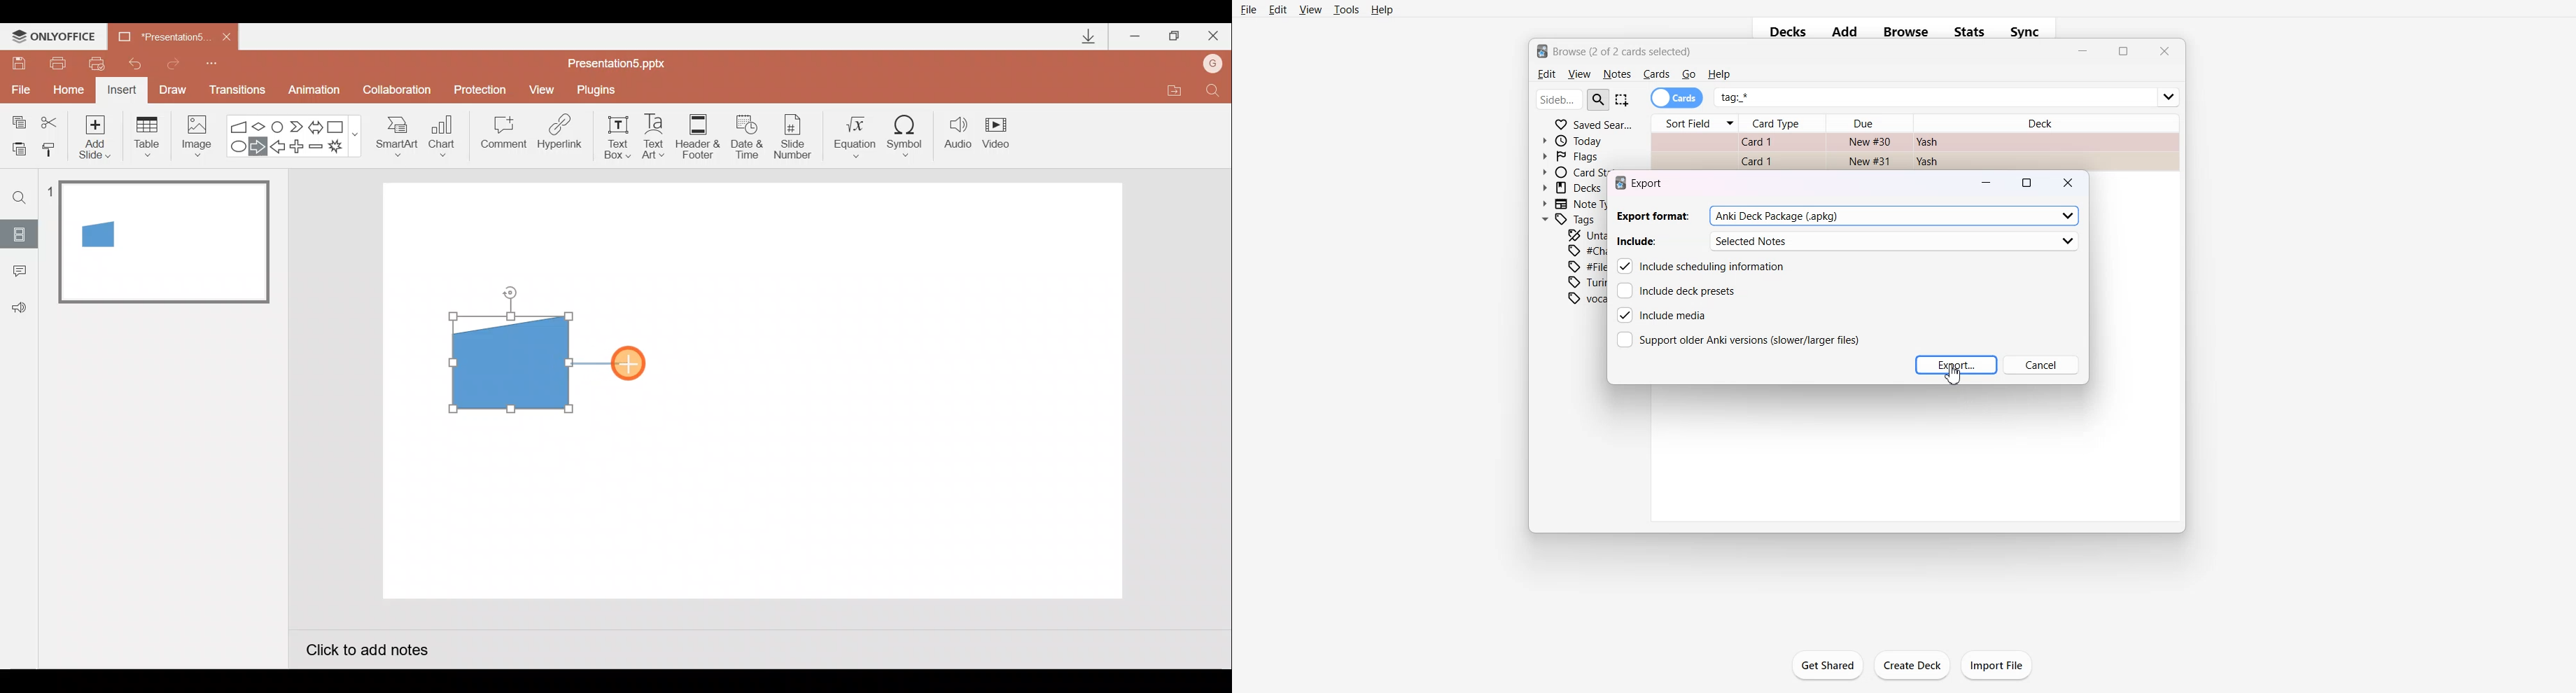  Describe the element at coordinates (15, 148) in the screenshot. I see `Paste` at that location.